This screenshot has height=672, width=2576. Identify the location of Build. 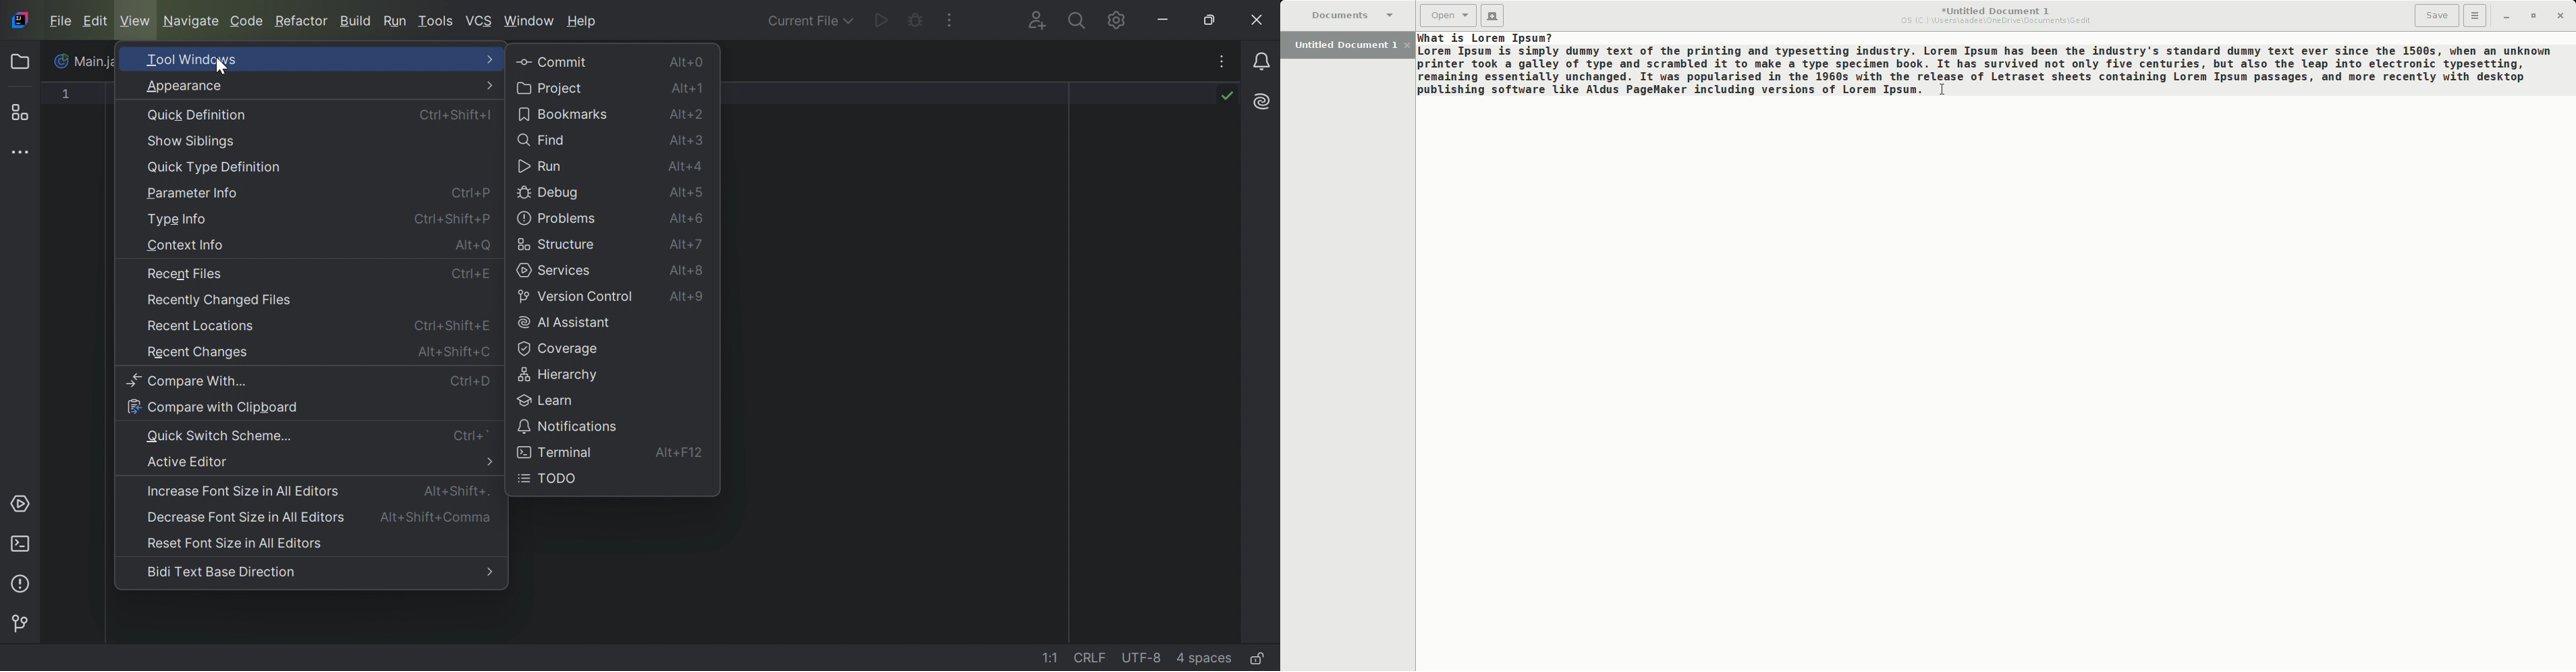
(356, 22).